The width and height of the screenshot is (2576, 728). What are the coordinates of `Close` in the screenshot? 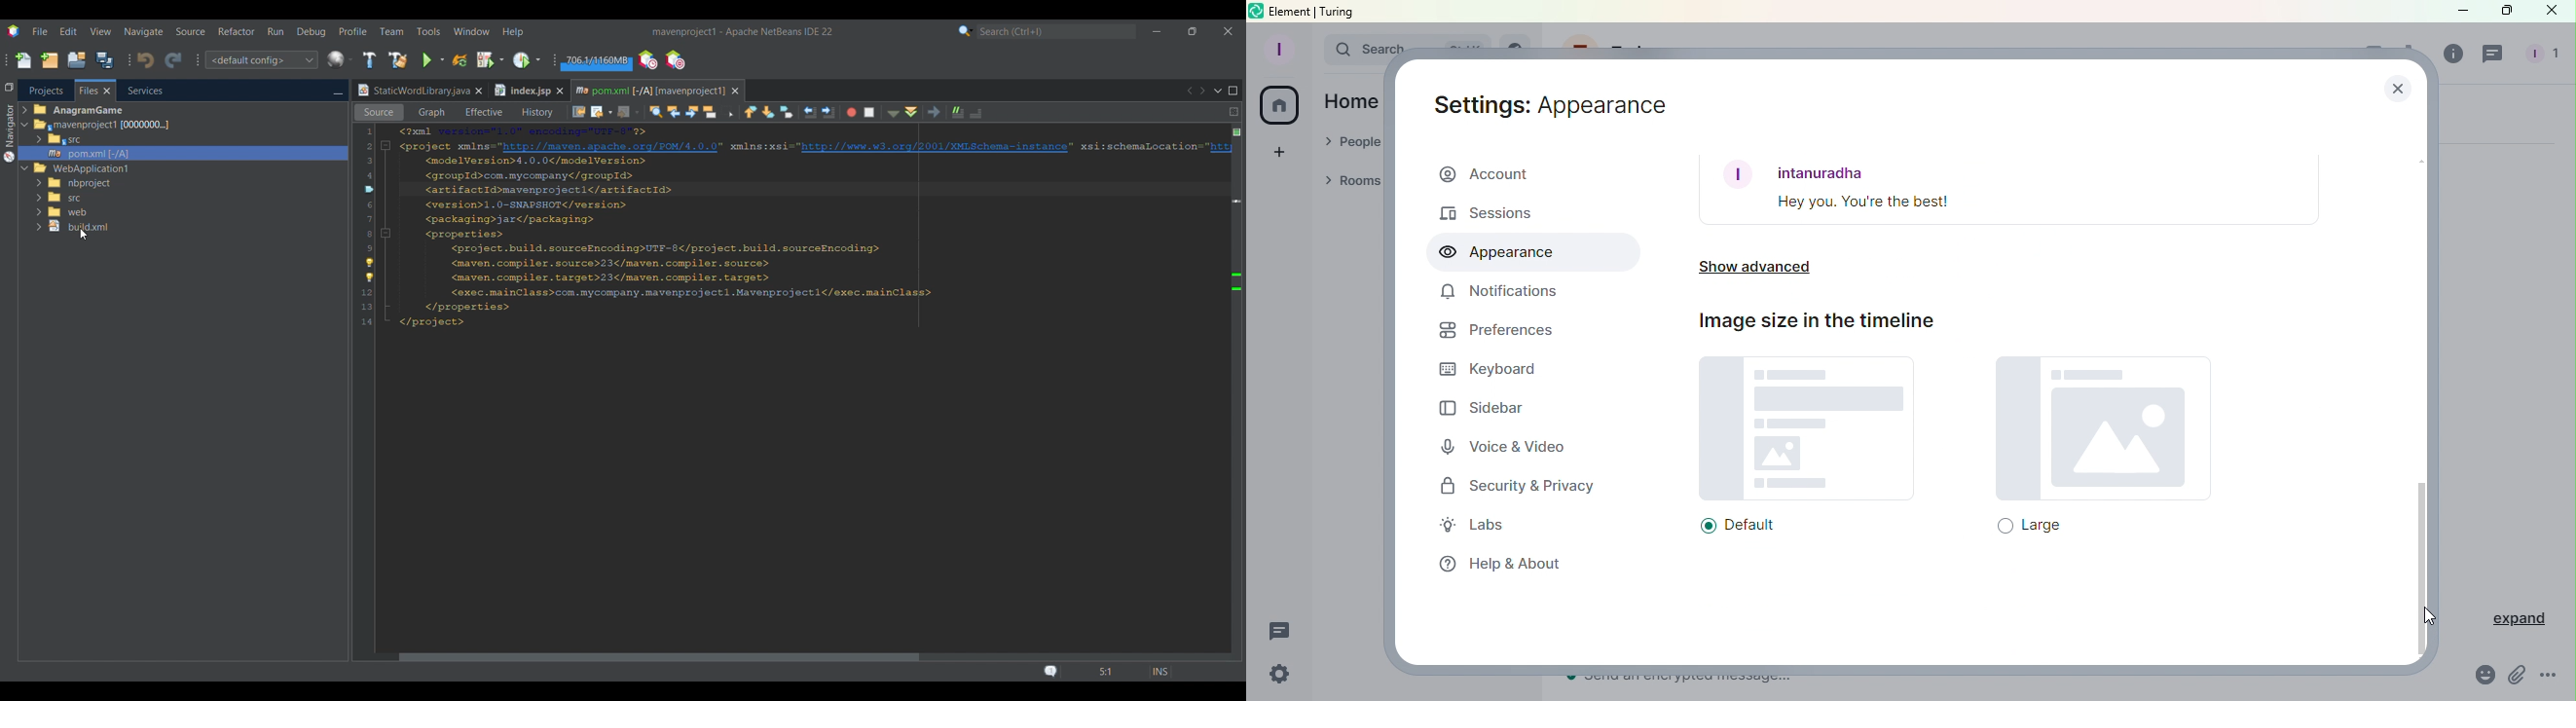 It's located at (2396, 87).